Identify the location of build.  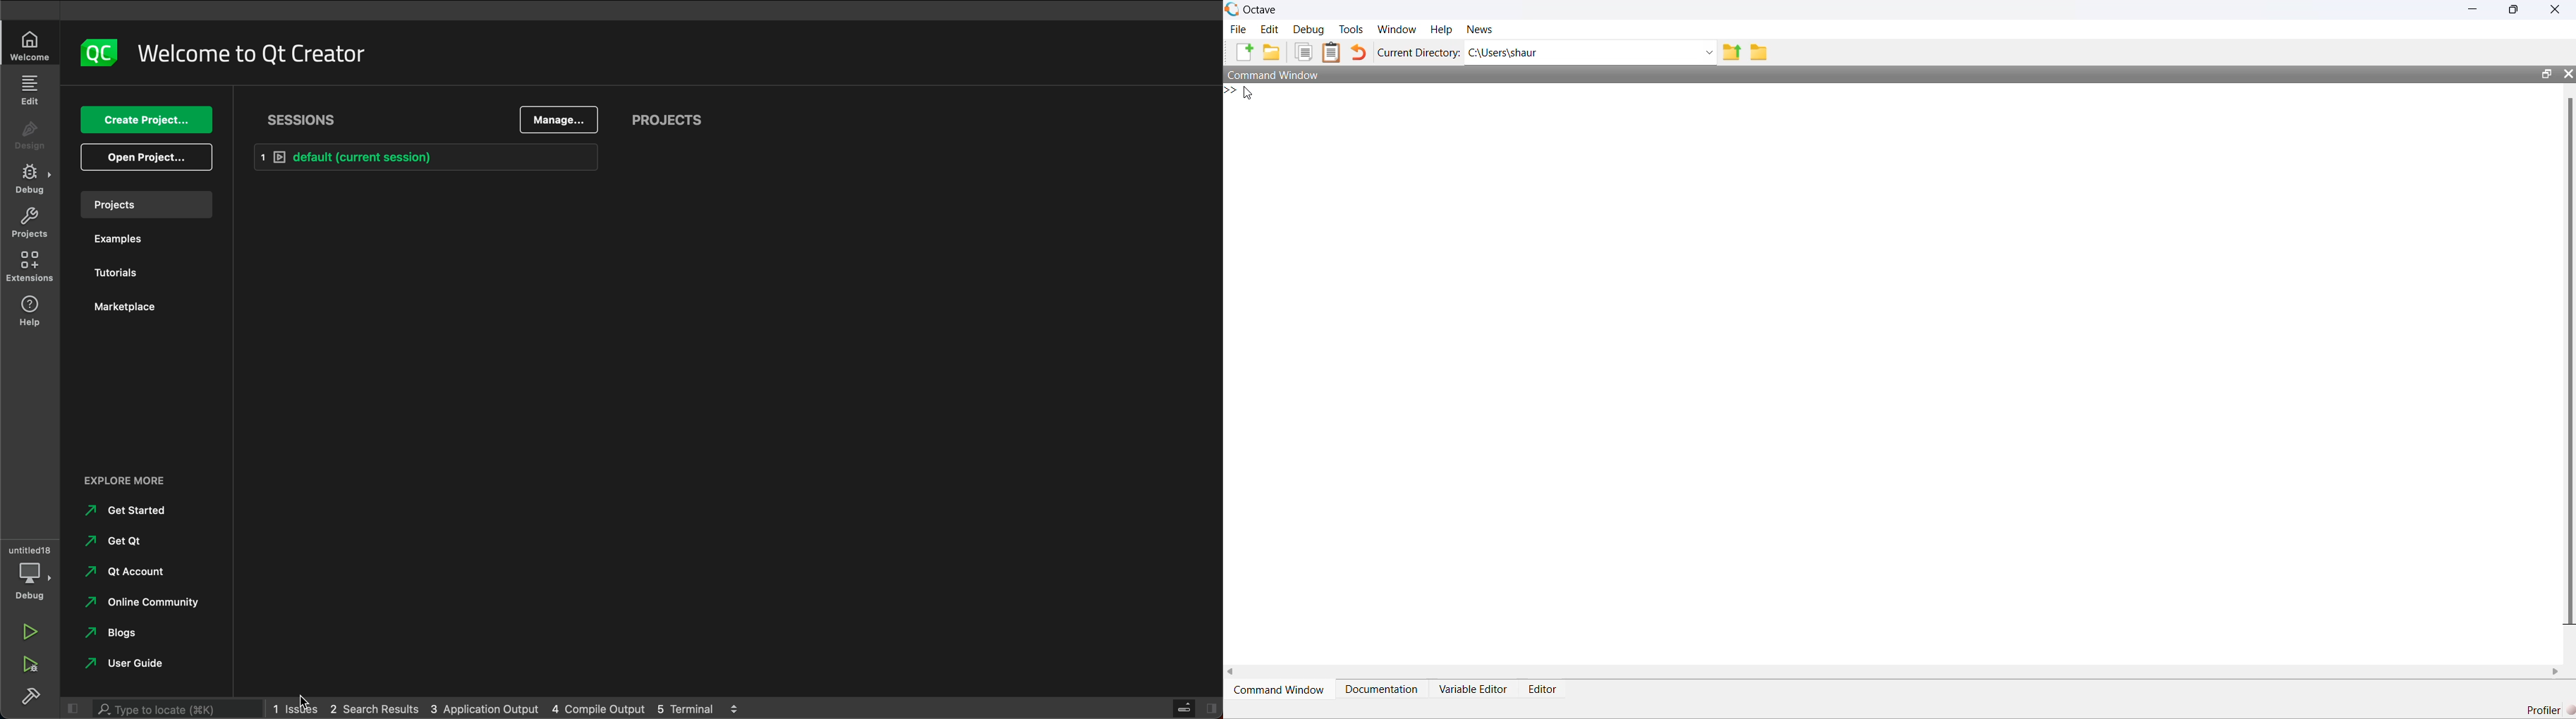
(30, 694).